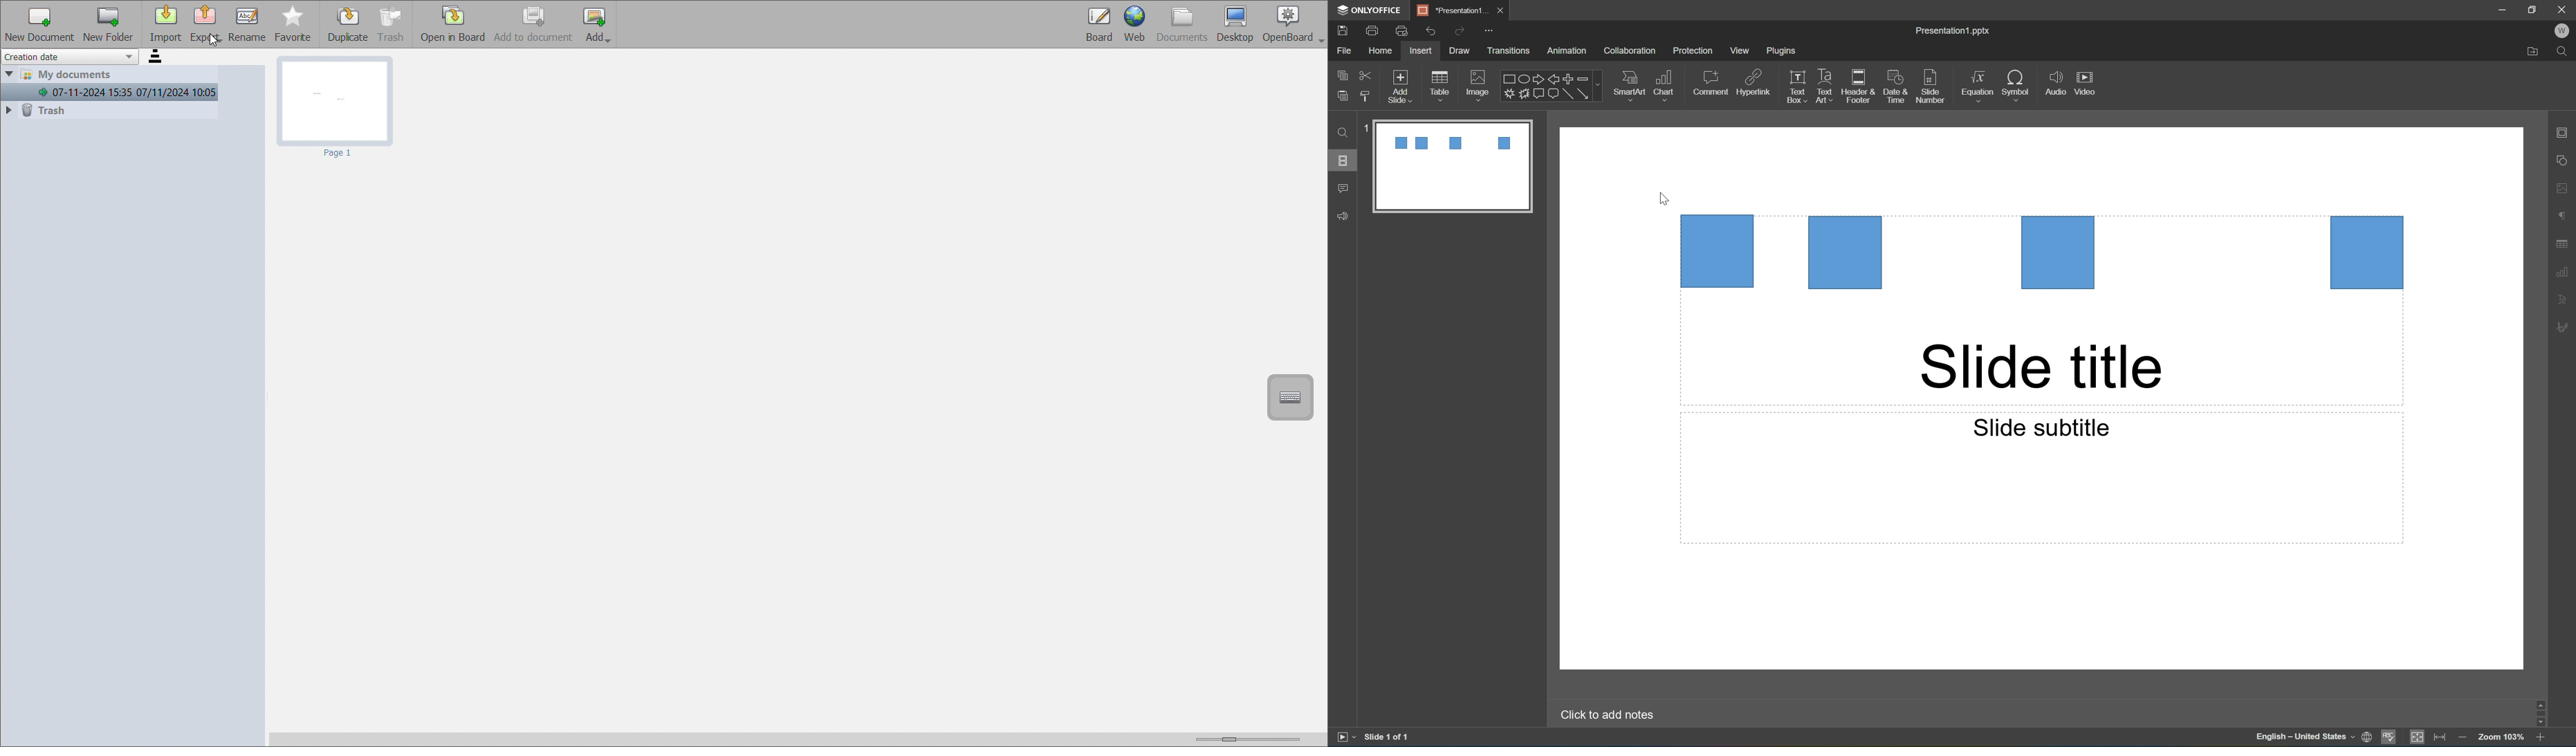 The image size is (2576, 756). Describe the element at coordinates (1710, 83) in the screenshot. I see `comment` at that location.